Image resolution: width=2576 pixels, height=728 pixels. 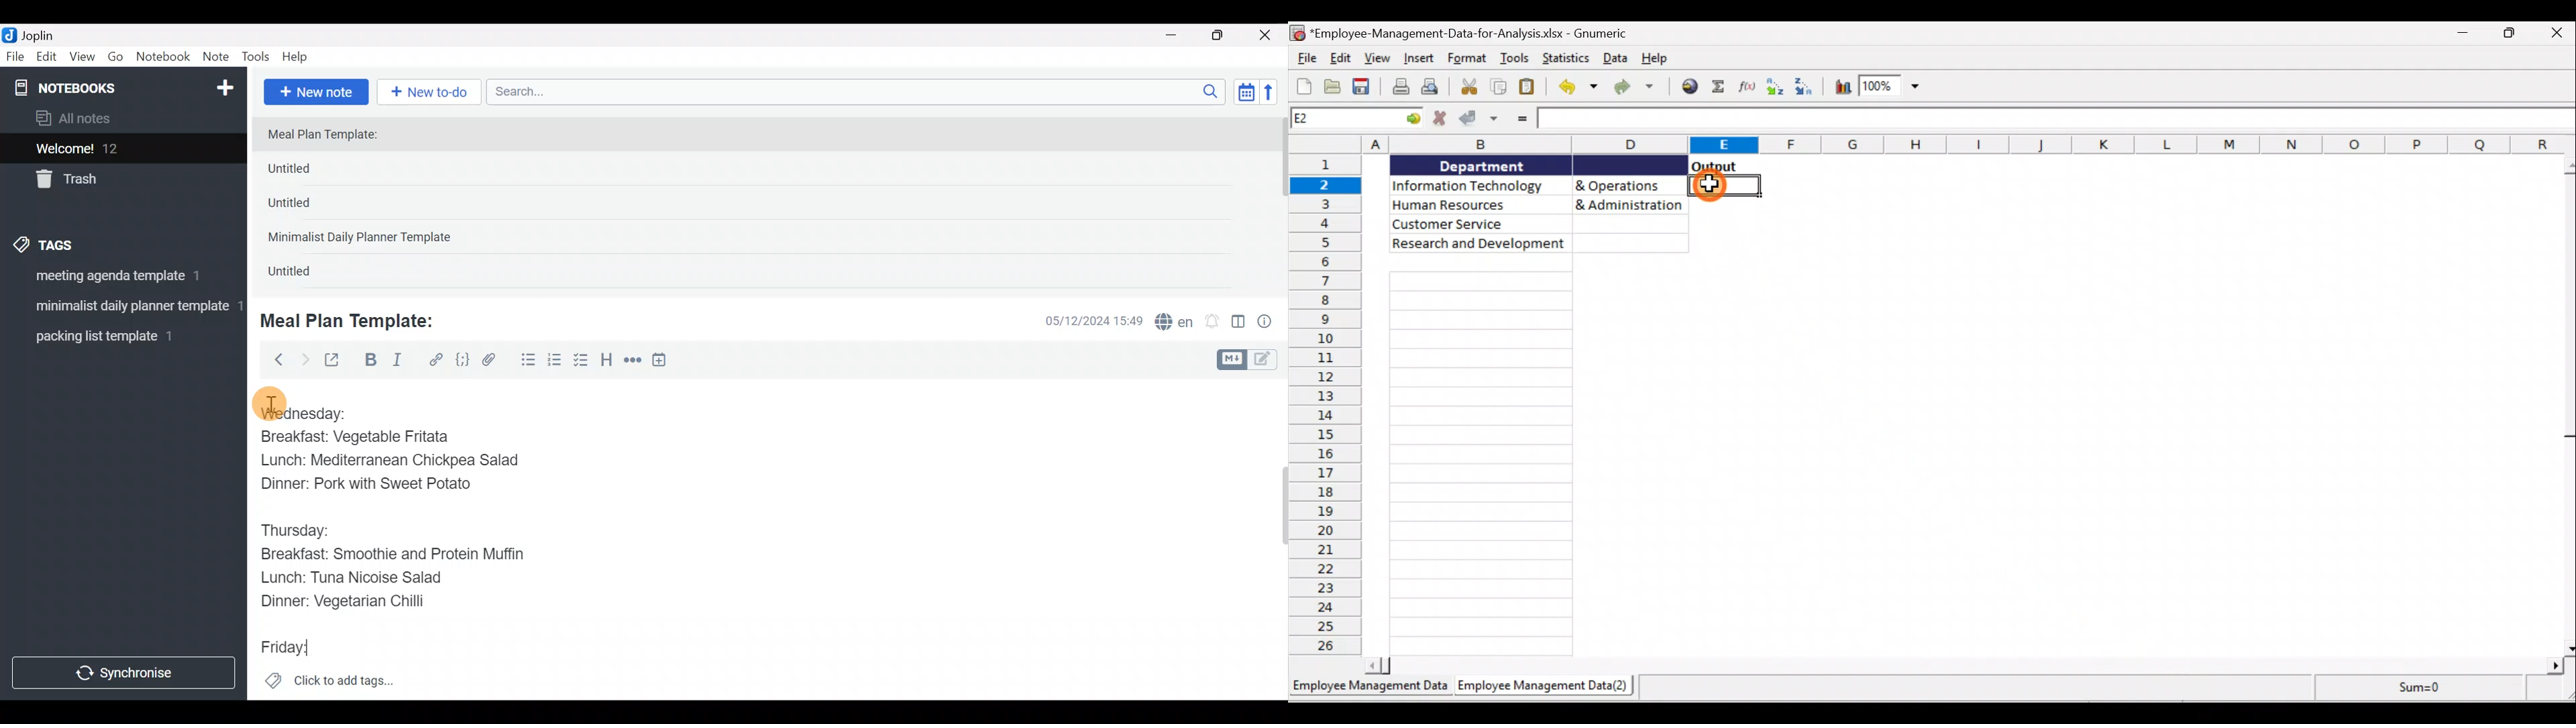 I want to click on Paste clipboard, so click(x=1529, y=86).